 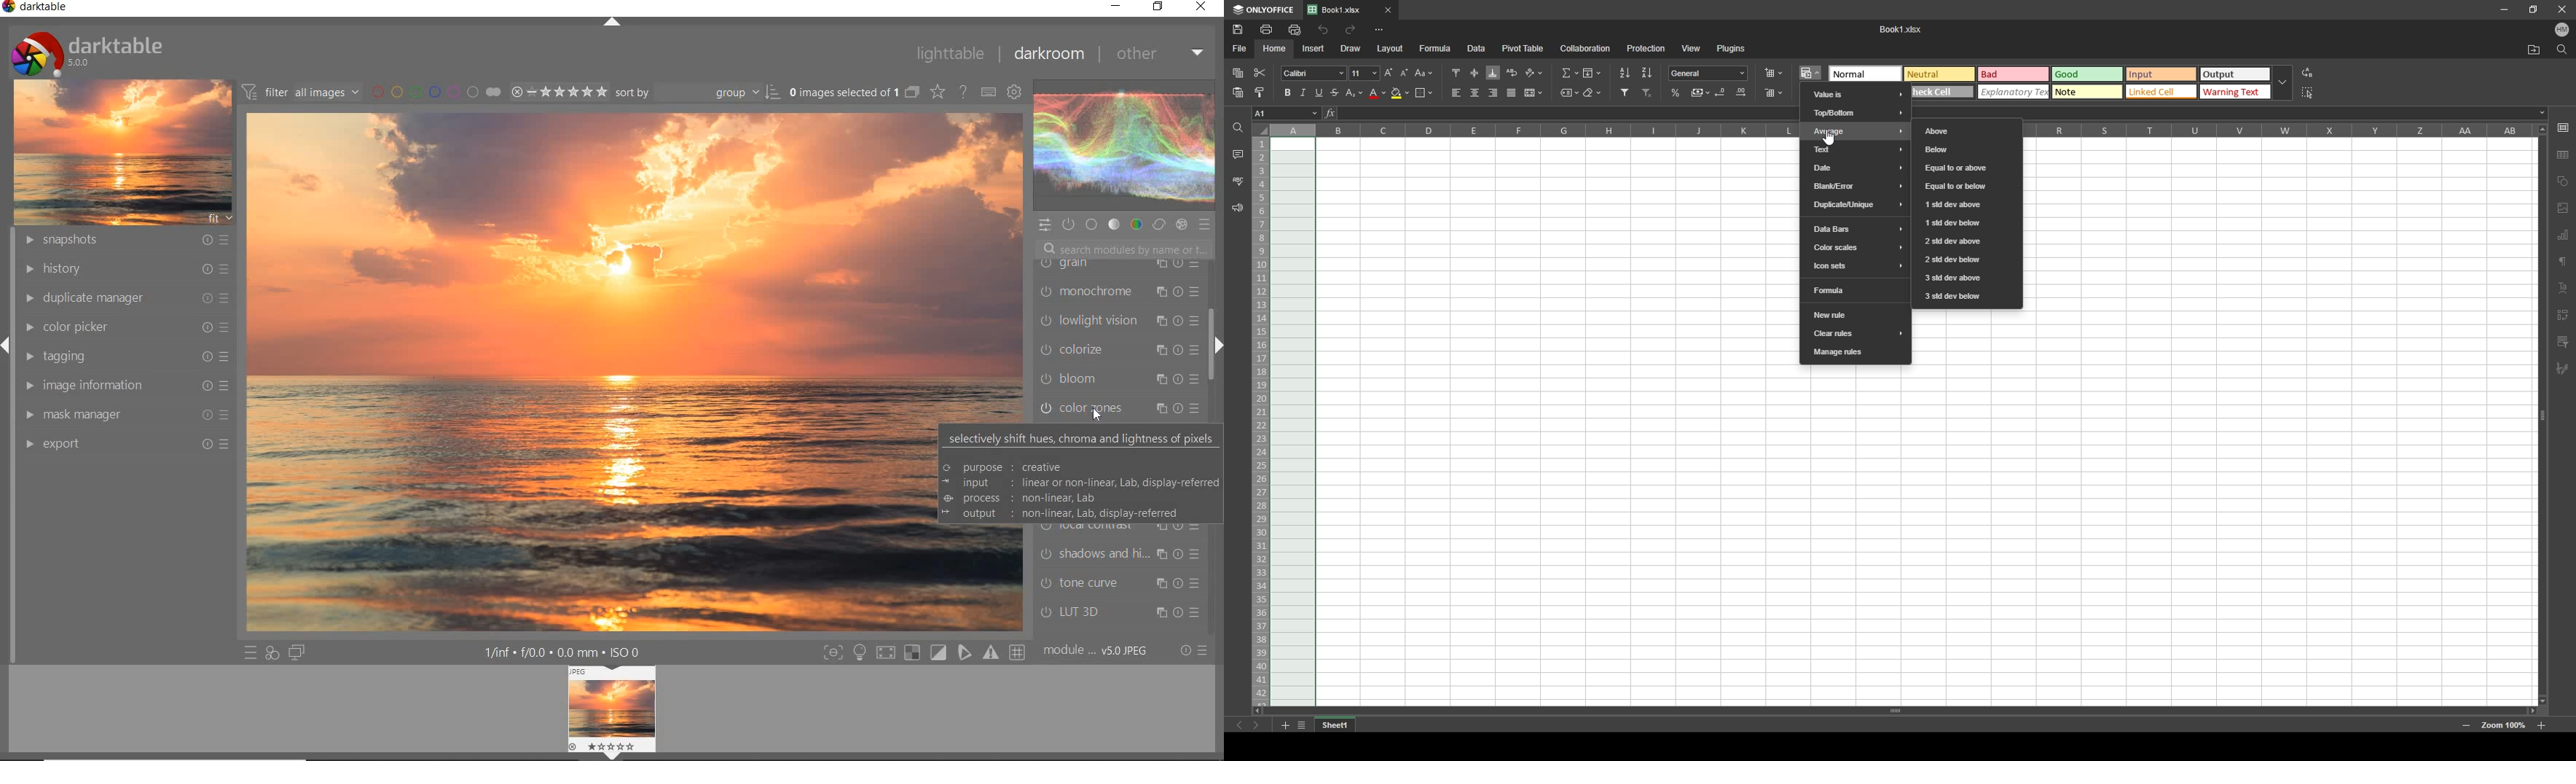 I want to click on selected rows, so click(x=1259, y=422).